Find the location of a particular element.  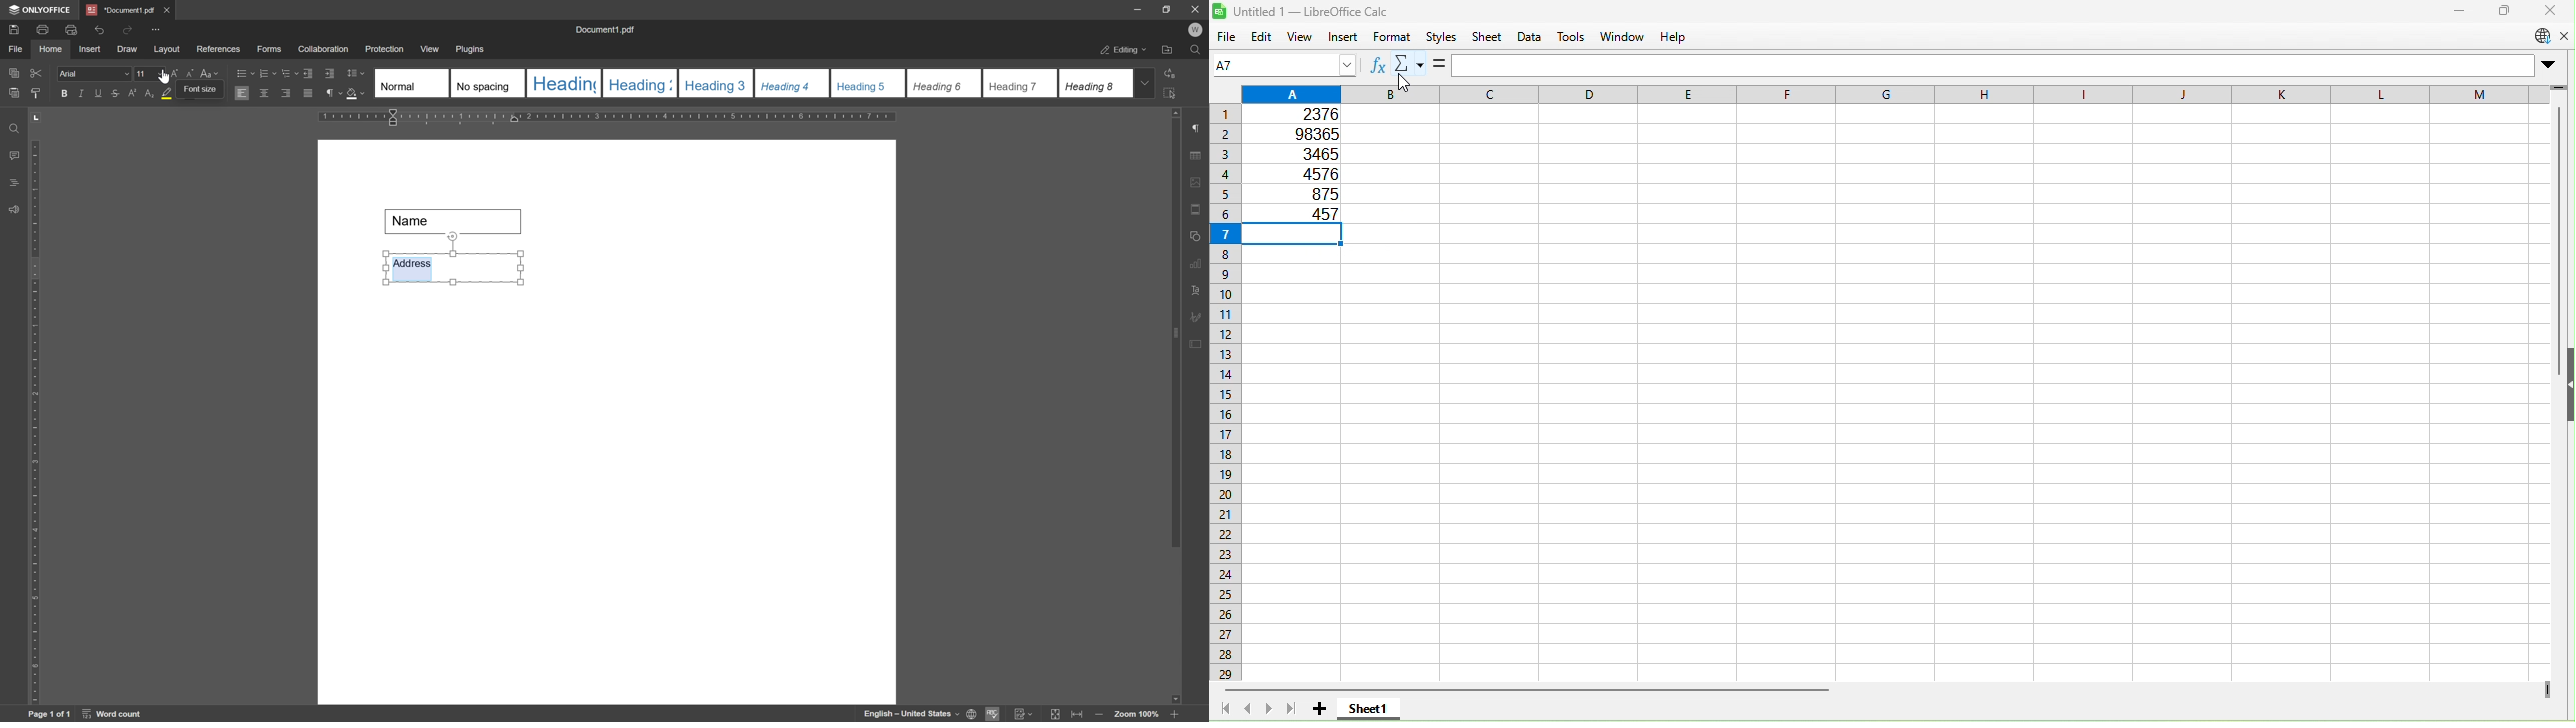

Scroll to last sheet is located at coordinates (1292, 709).